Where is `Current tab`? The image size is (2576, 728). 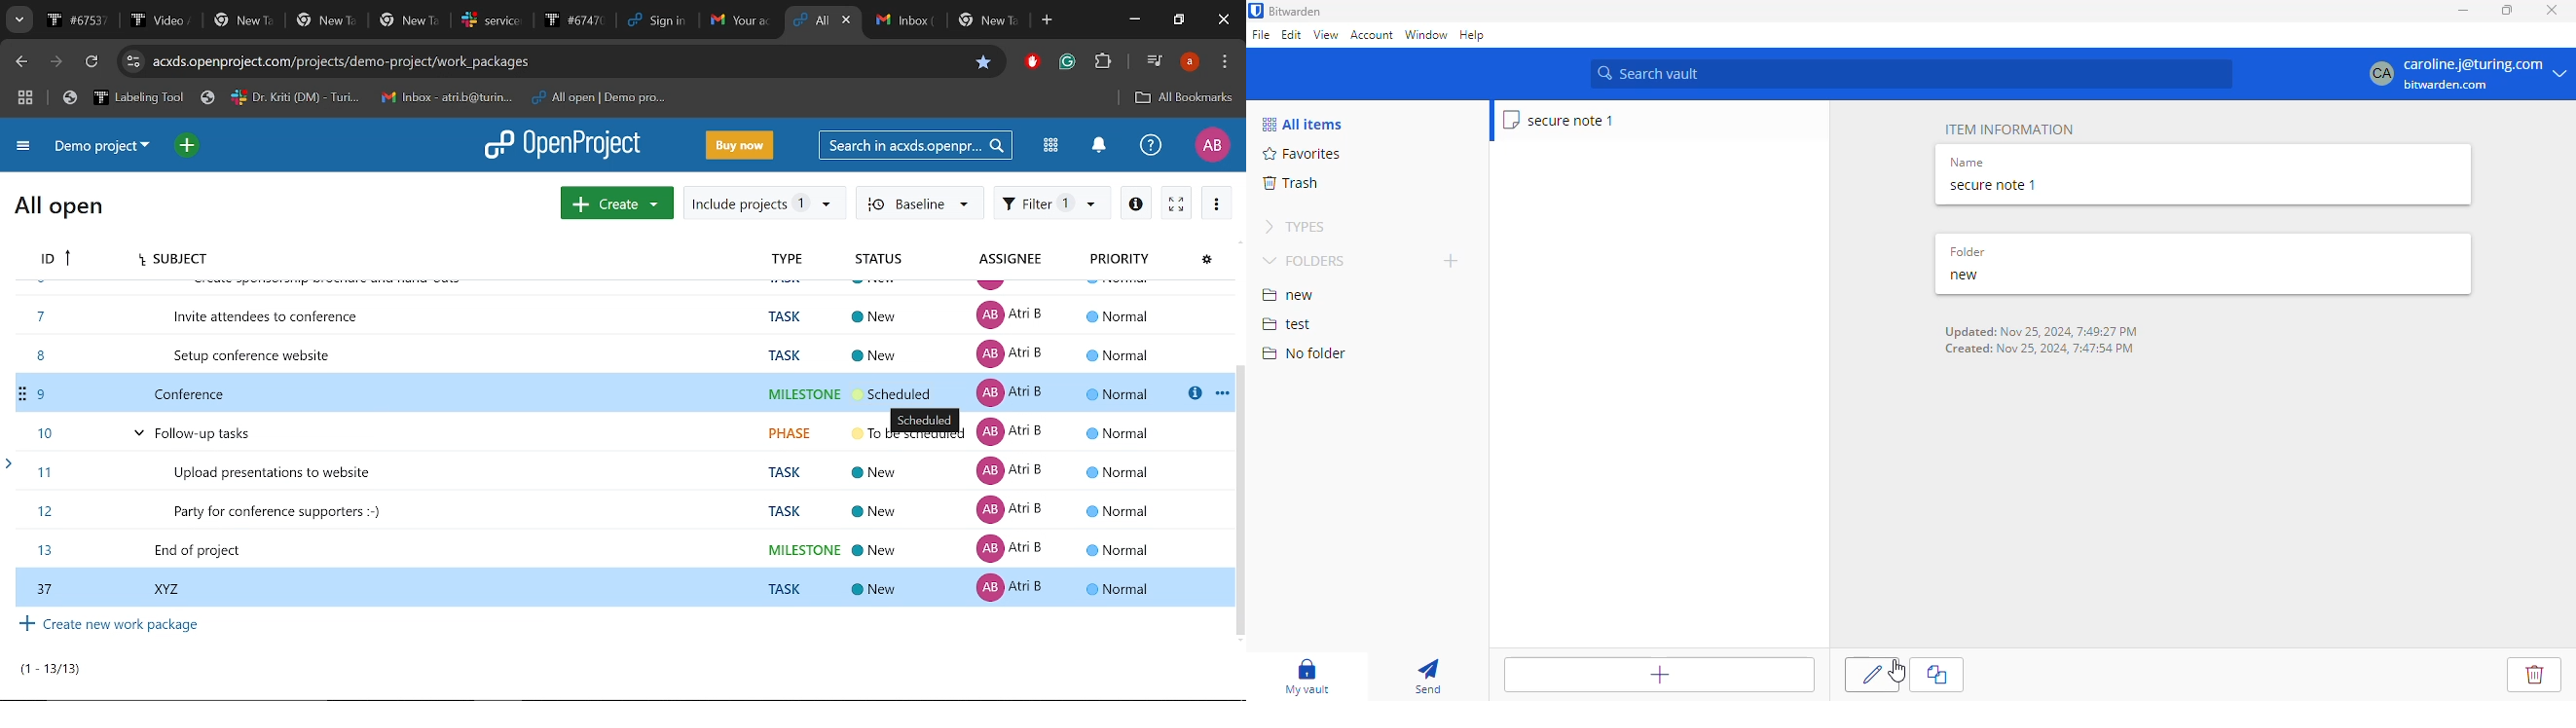 Current tab is located at coordinates (810, 20).